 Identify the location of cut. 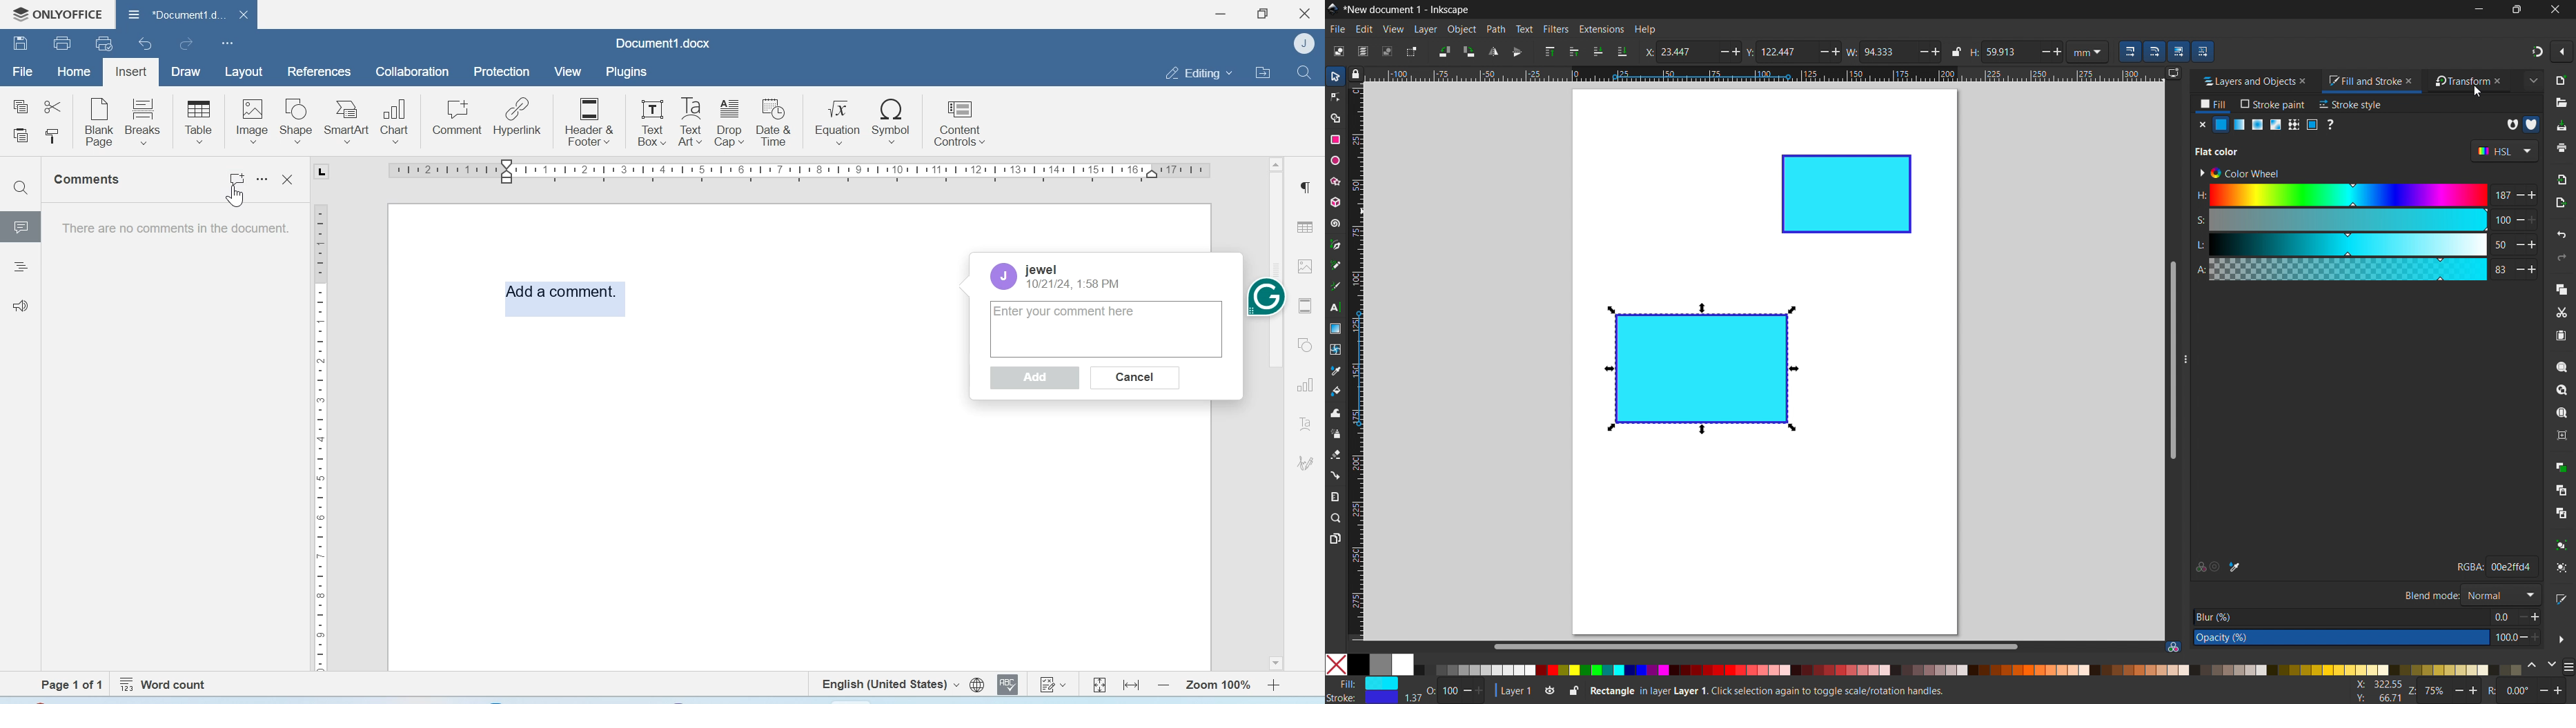
(2561, 314).